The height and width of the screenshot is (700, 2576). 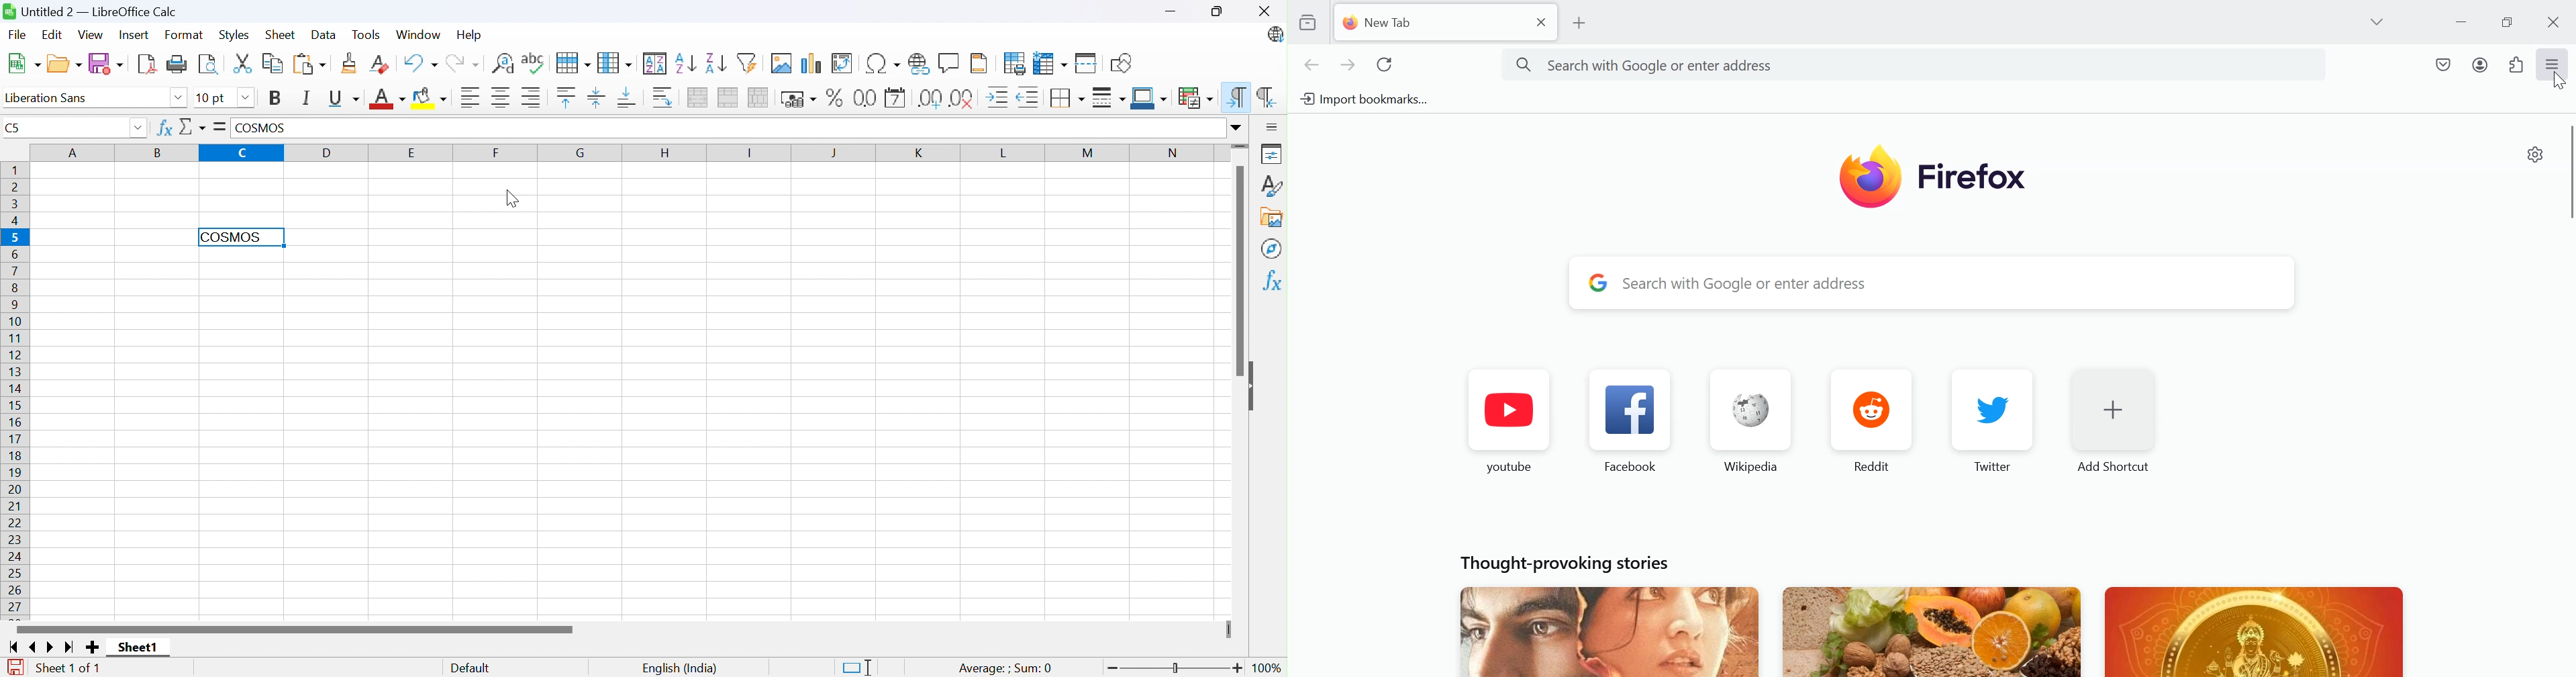 What do you see at coordinates (1375, 97) in the screenshot?
I see `Import bookmark from another browser to Firefox` at bounding box center [1375, 97].